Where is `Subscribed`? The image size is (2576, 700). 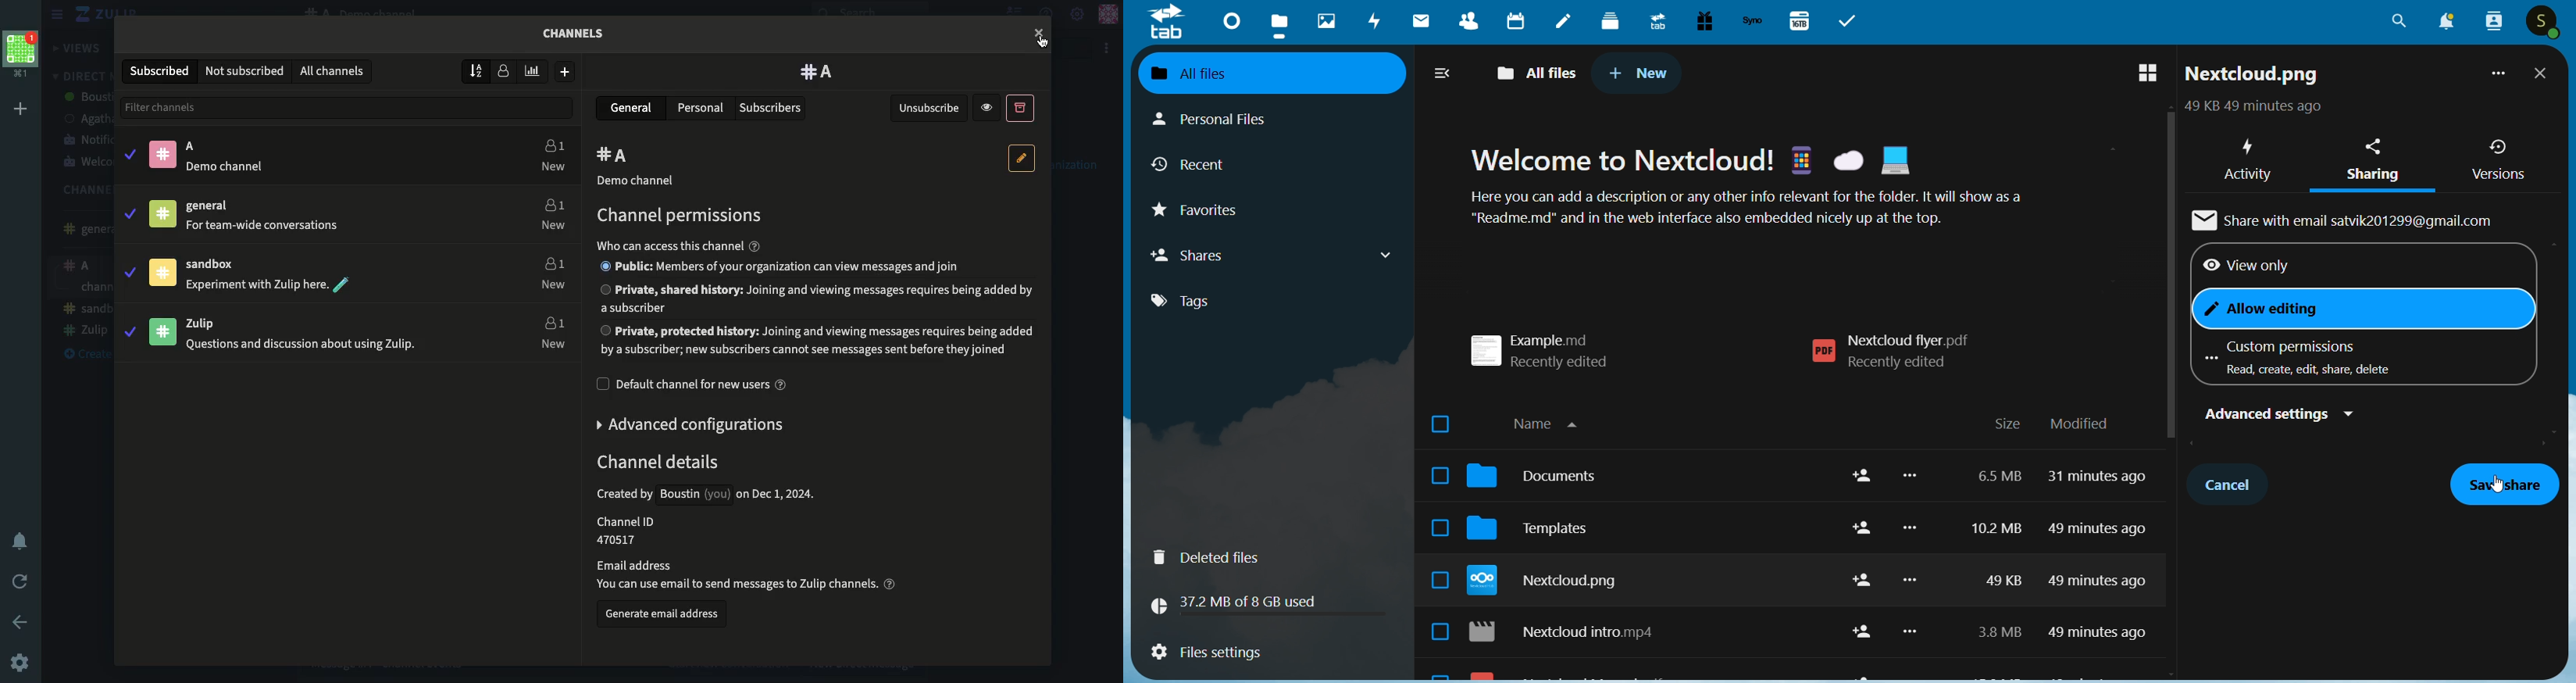
Subscribed is located at coordinates (162, 71).